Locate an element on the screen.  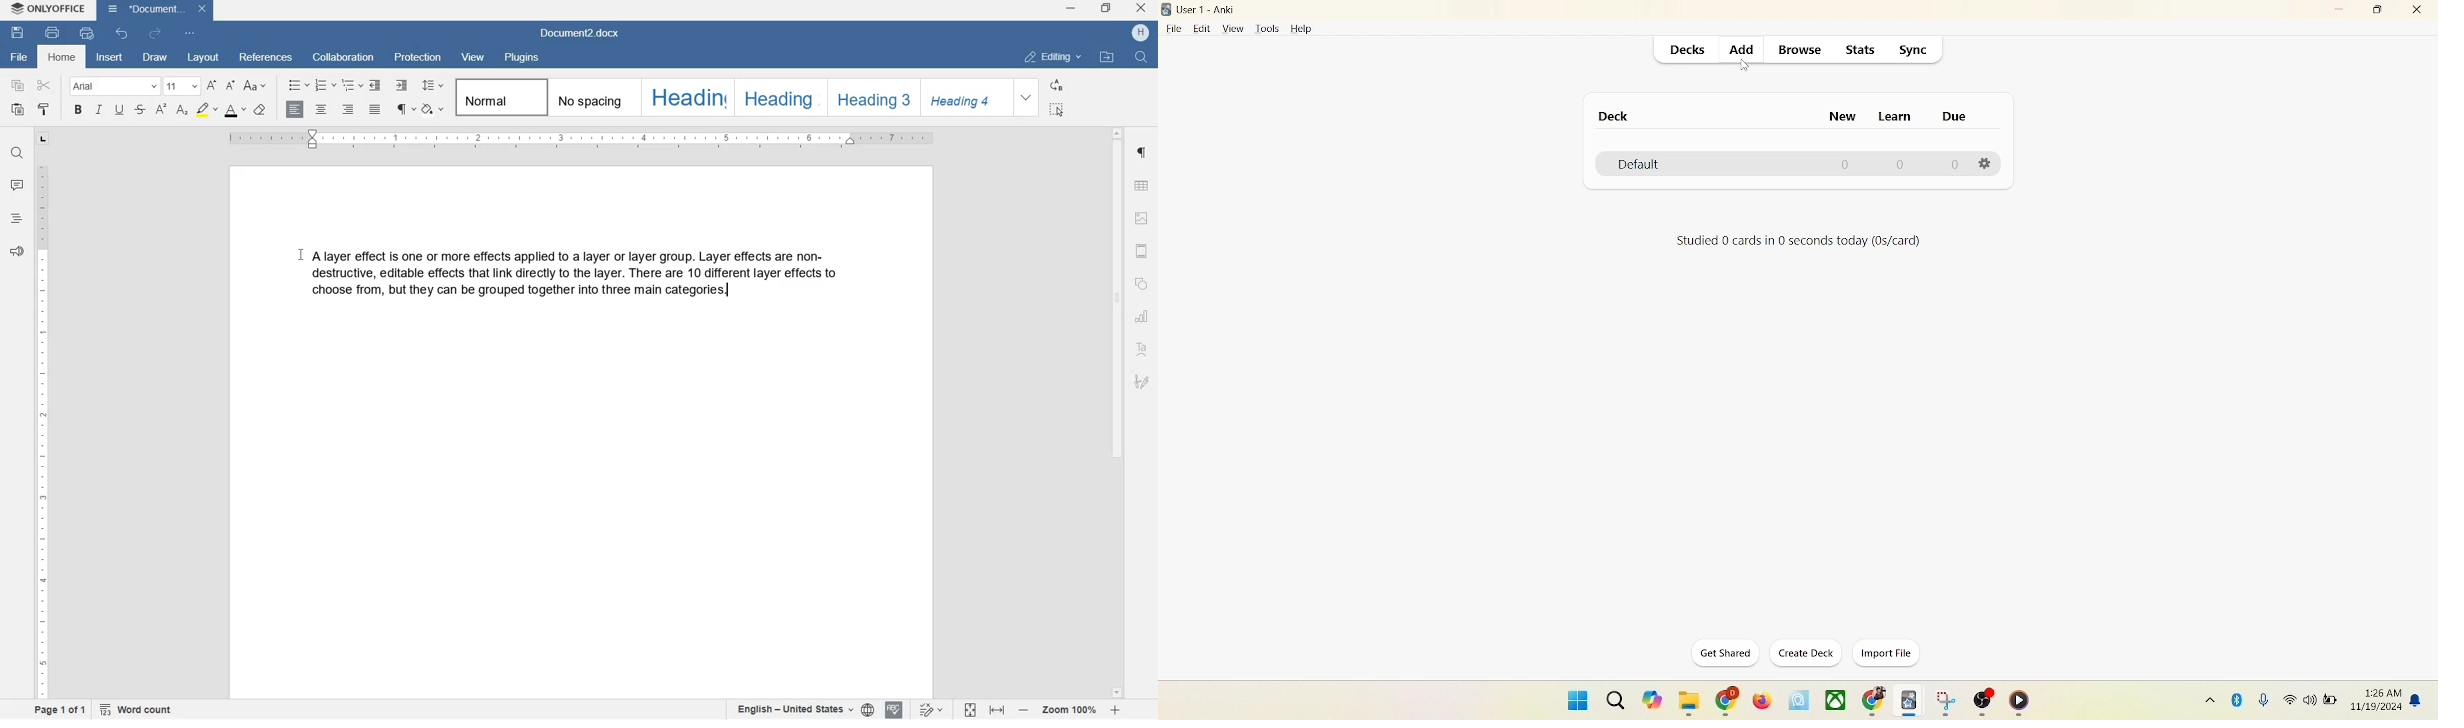
browse is located at coordinates (1802, 51).